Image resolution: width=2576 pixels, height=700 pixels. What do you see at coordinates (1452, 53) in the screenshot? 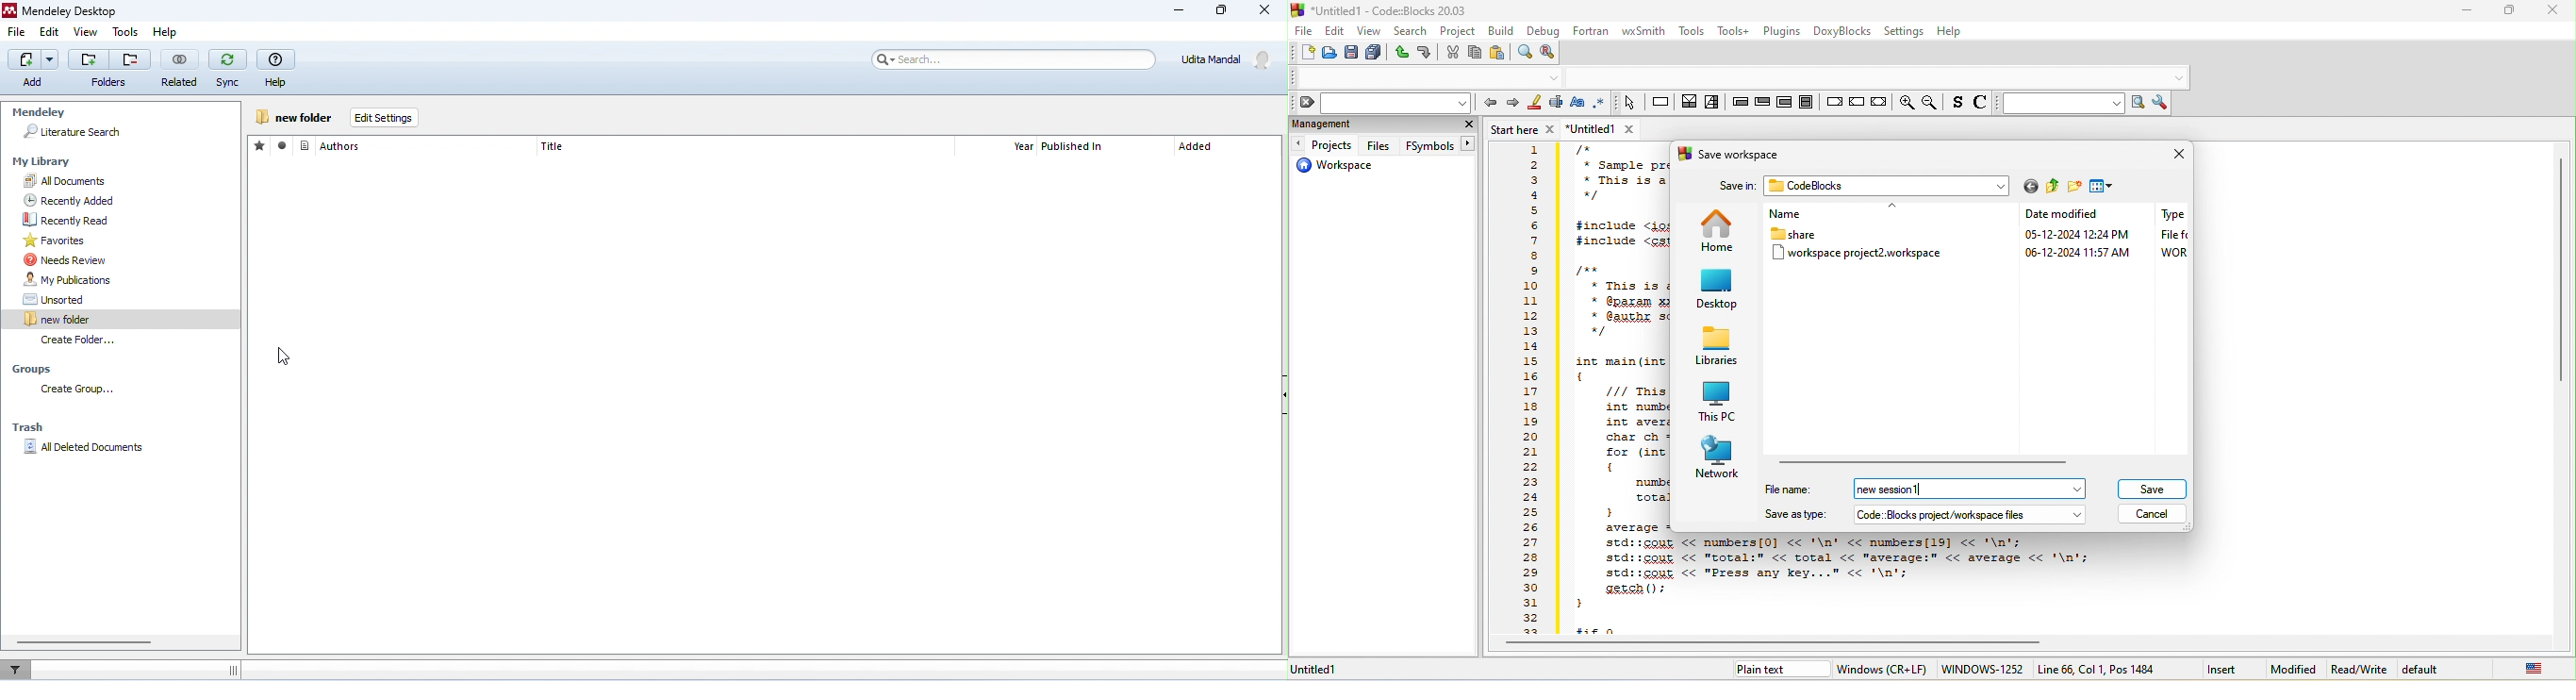
I see `cut` at bounding box center [1452, 53].